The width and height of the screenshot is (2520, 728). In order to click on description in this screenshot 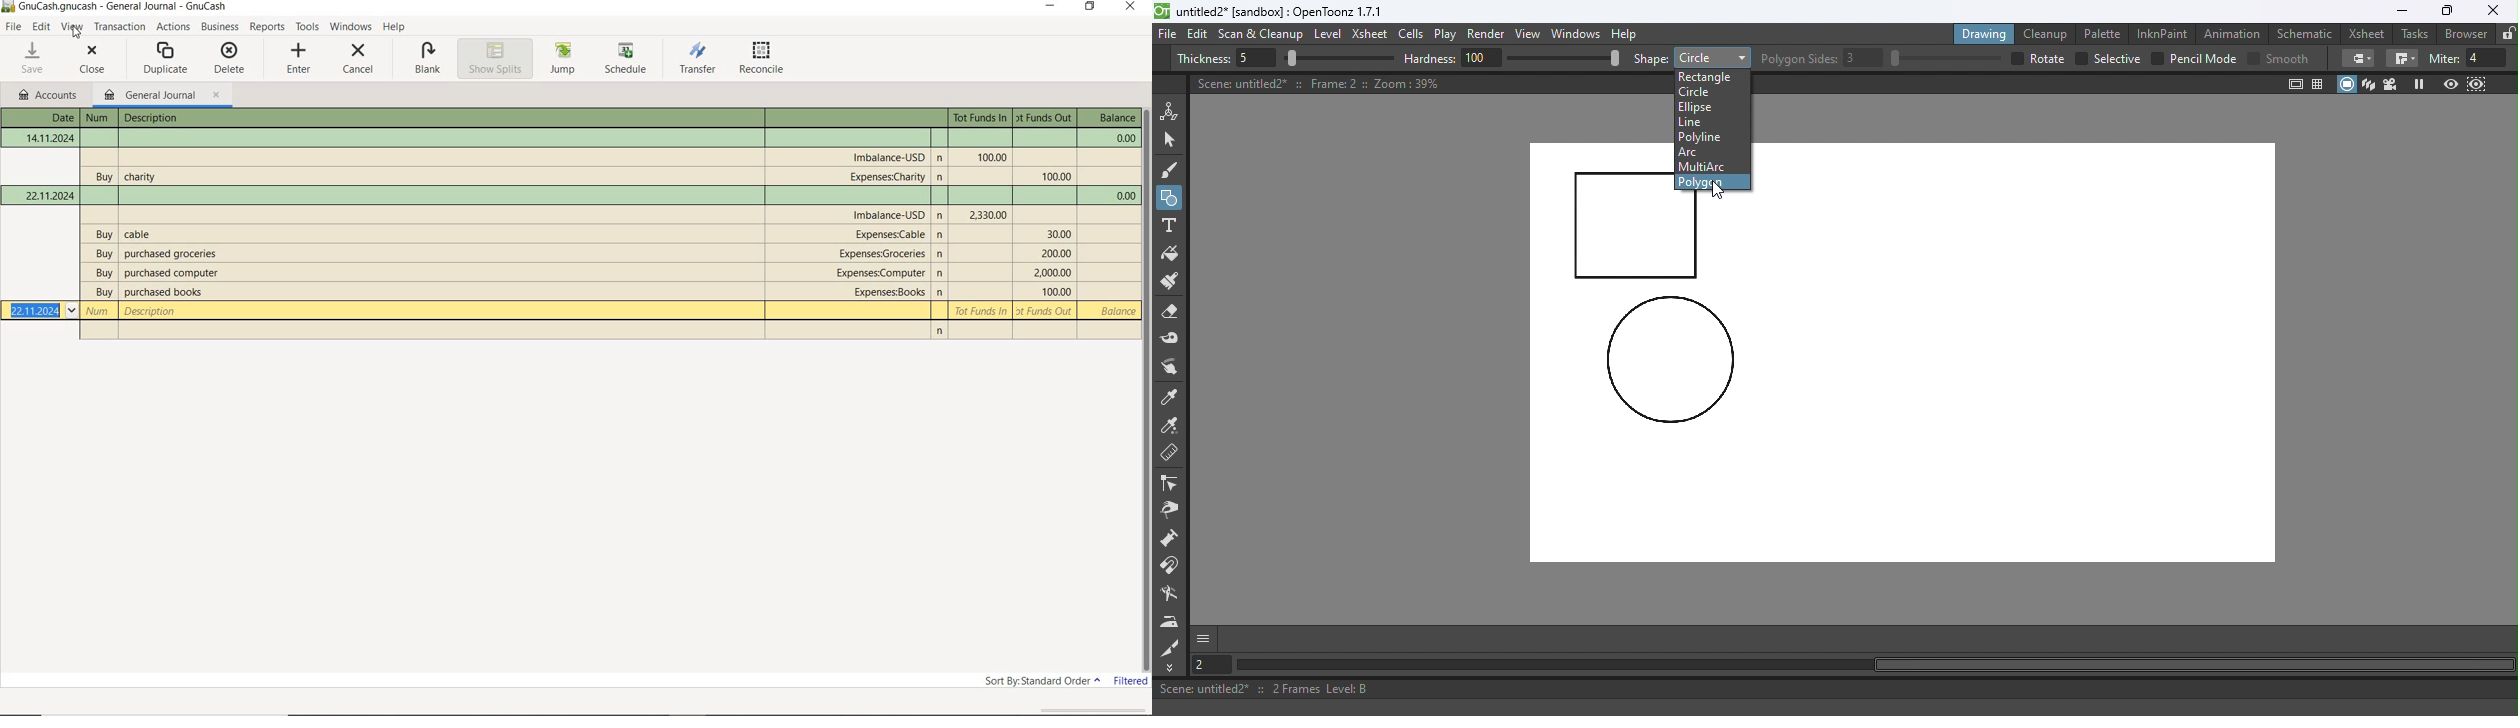, I will do `click(176, 254)`.